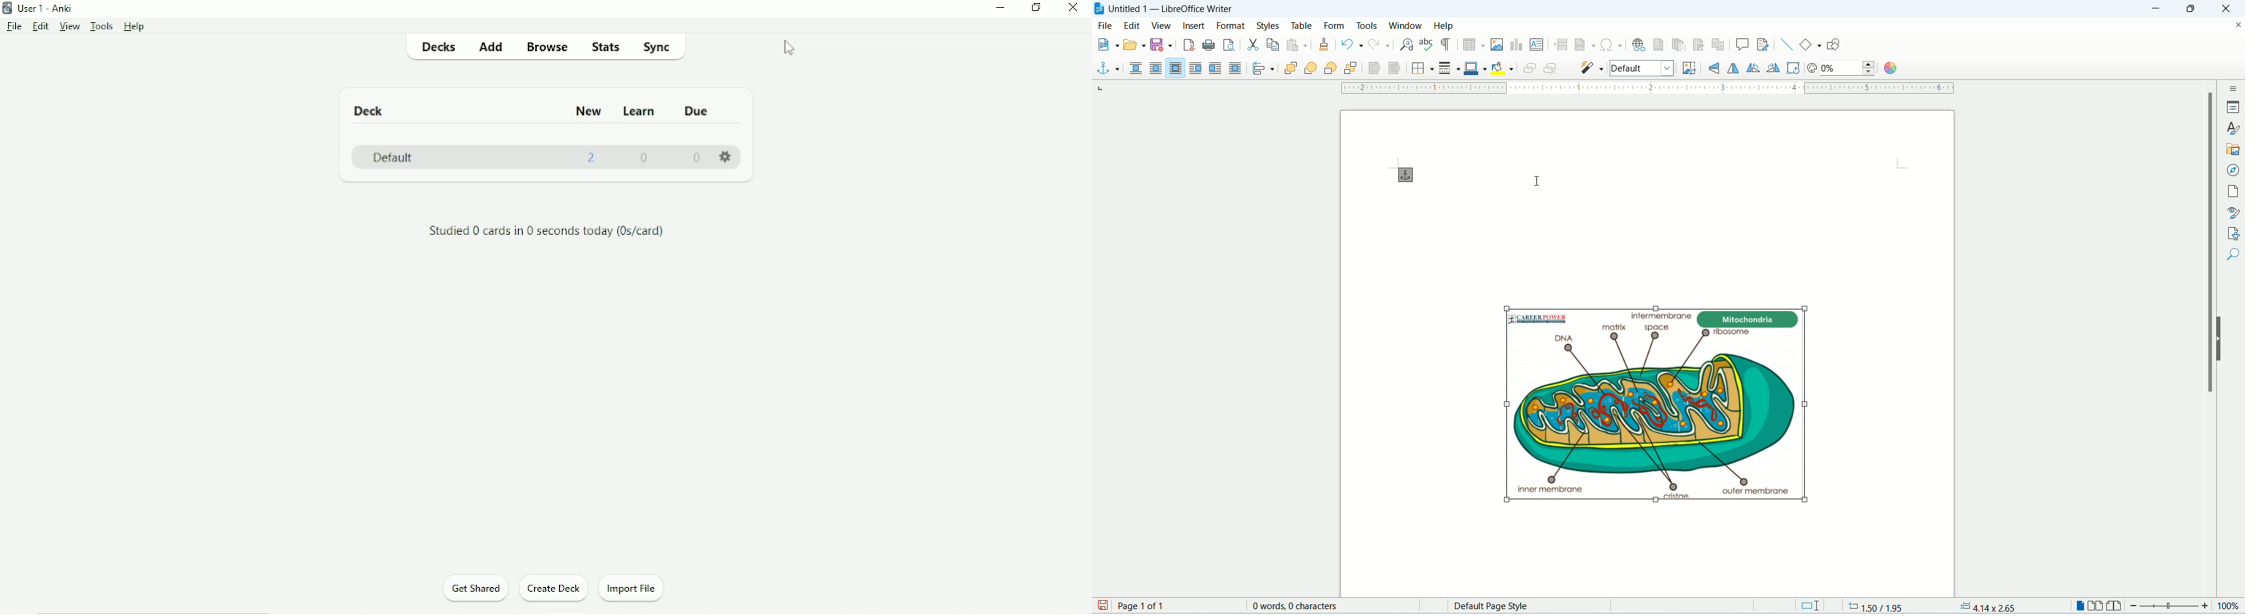 This screenshot has height=616, width=2268. Describe the element at coordinates (1395, 69) in the screenshot. I see `to background` at that location.